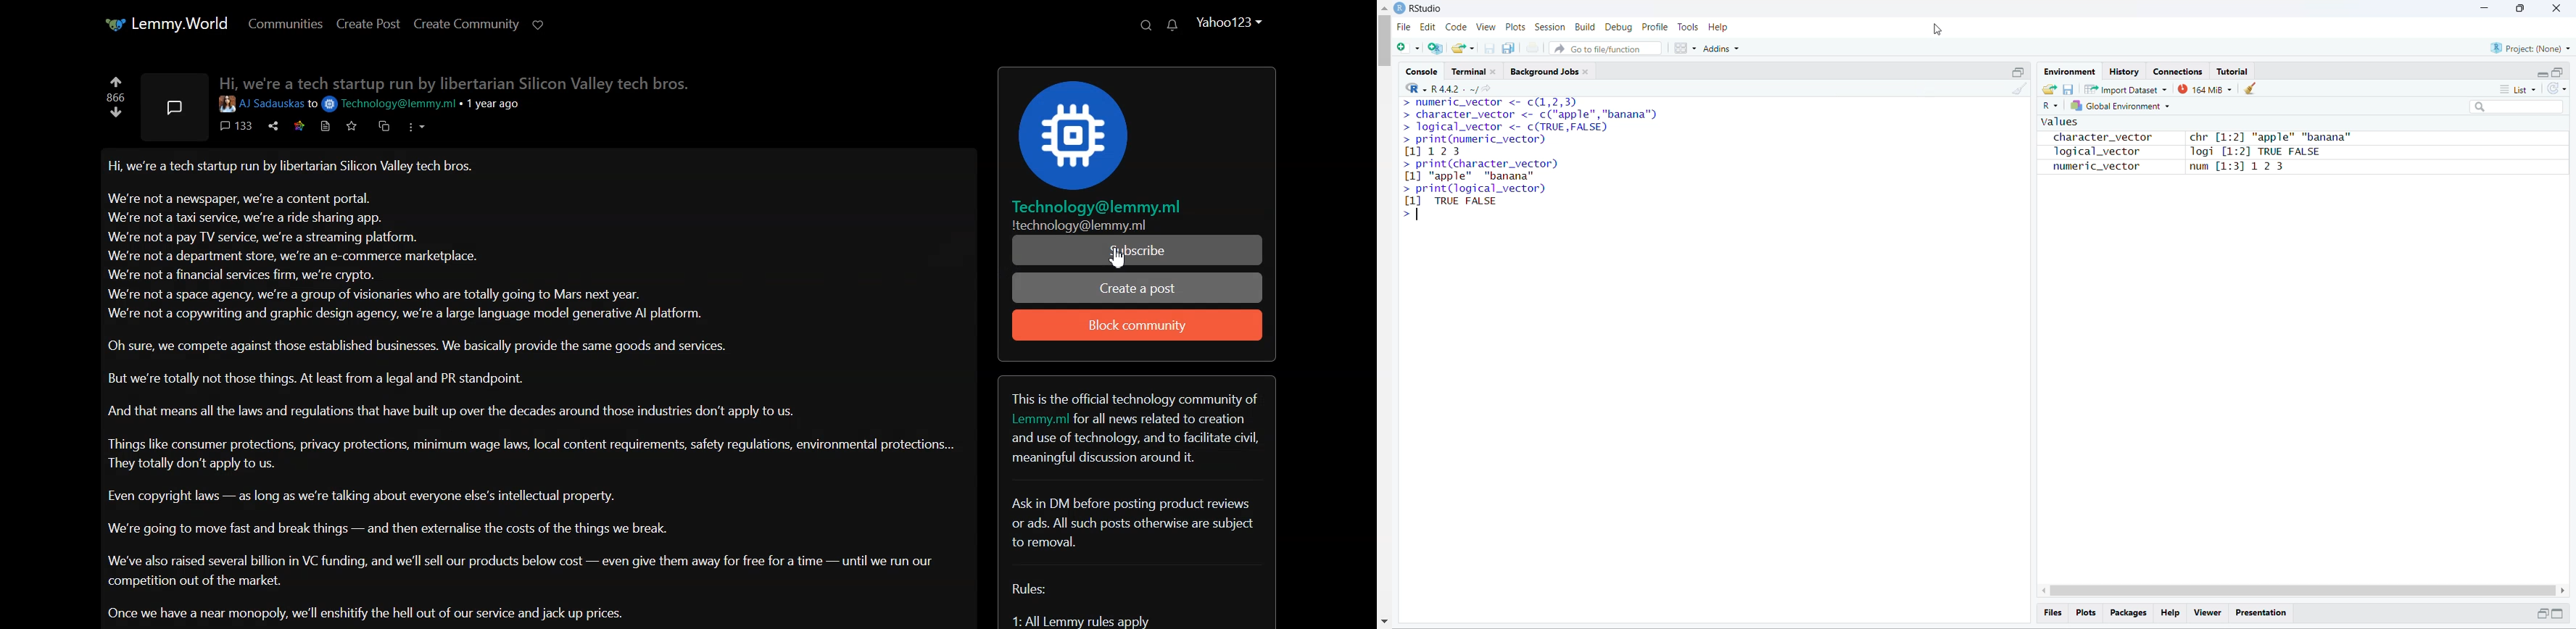 The image size is (2576, 644). Describe the element at coordinates (1684, 48) in the screenshot. I see `workspace panes` at that location.